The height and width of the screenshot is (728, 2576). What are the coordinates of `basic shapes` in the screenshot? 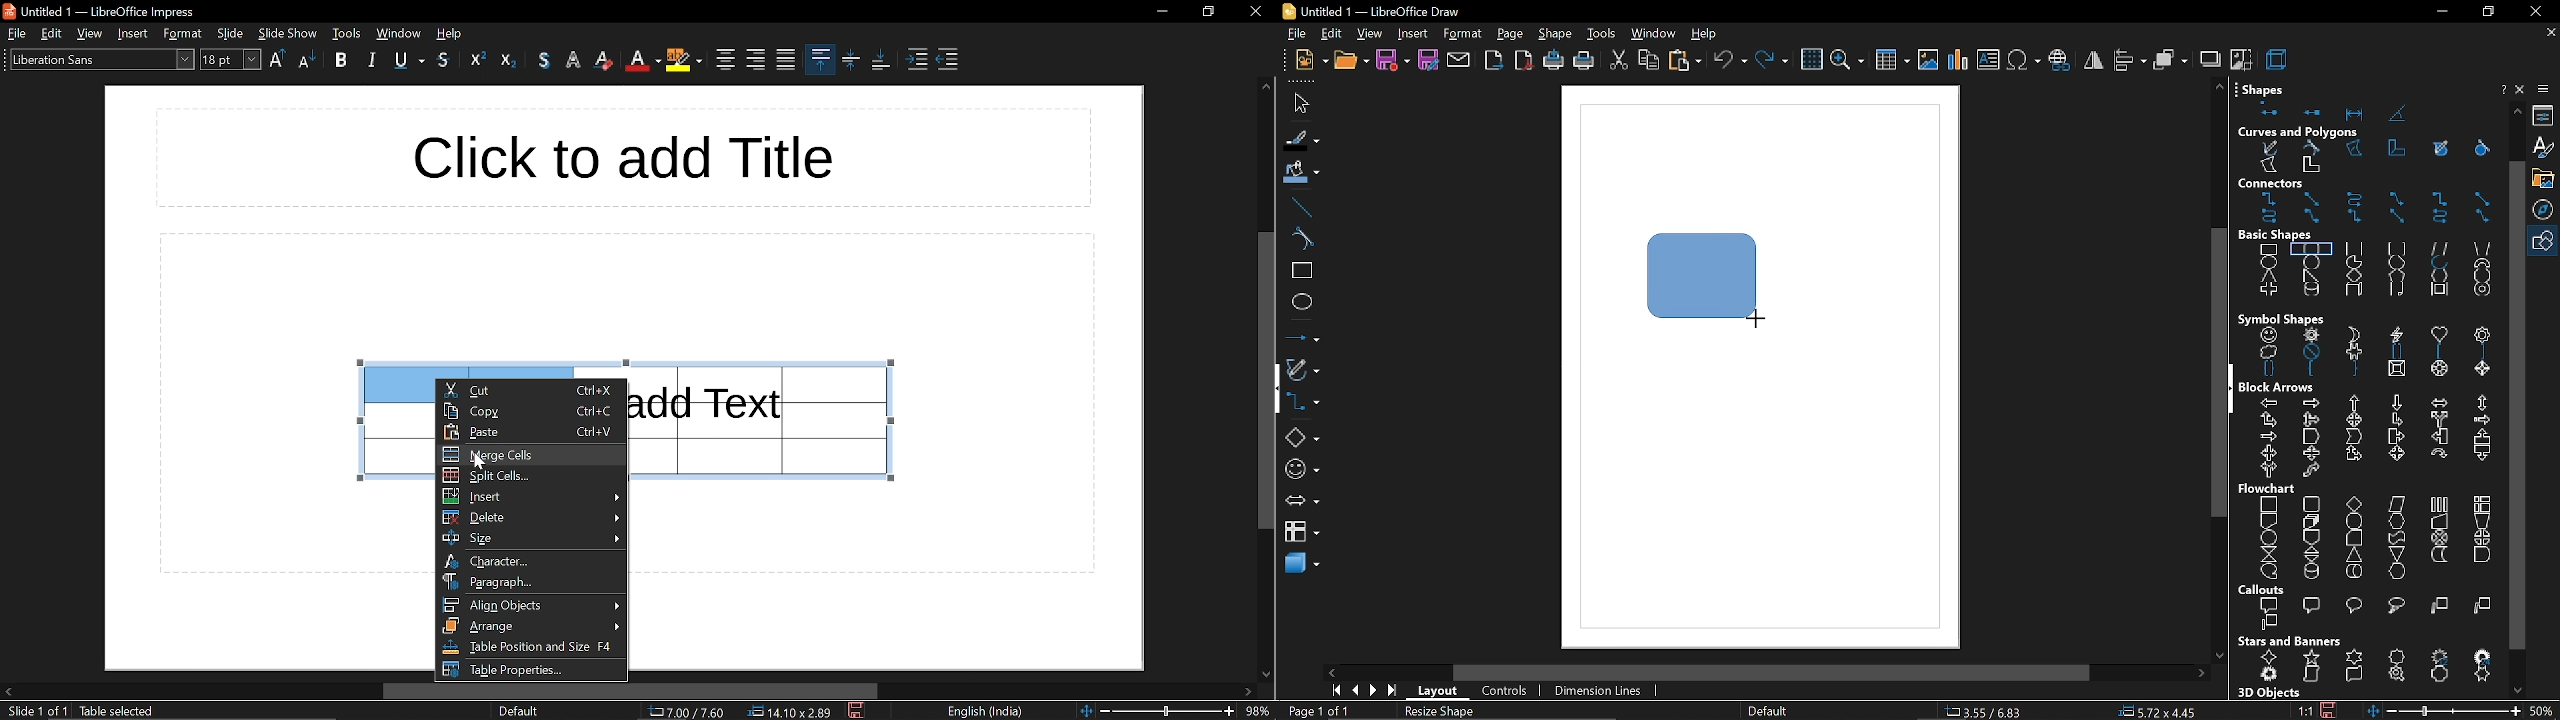 It's located at (2287, 235).